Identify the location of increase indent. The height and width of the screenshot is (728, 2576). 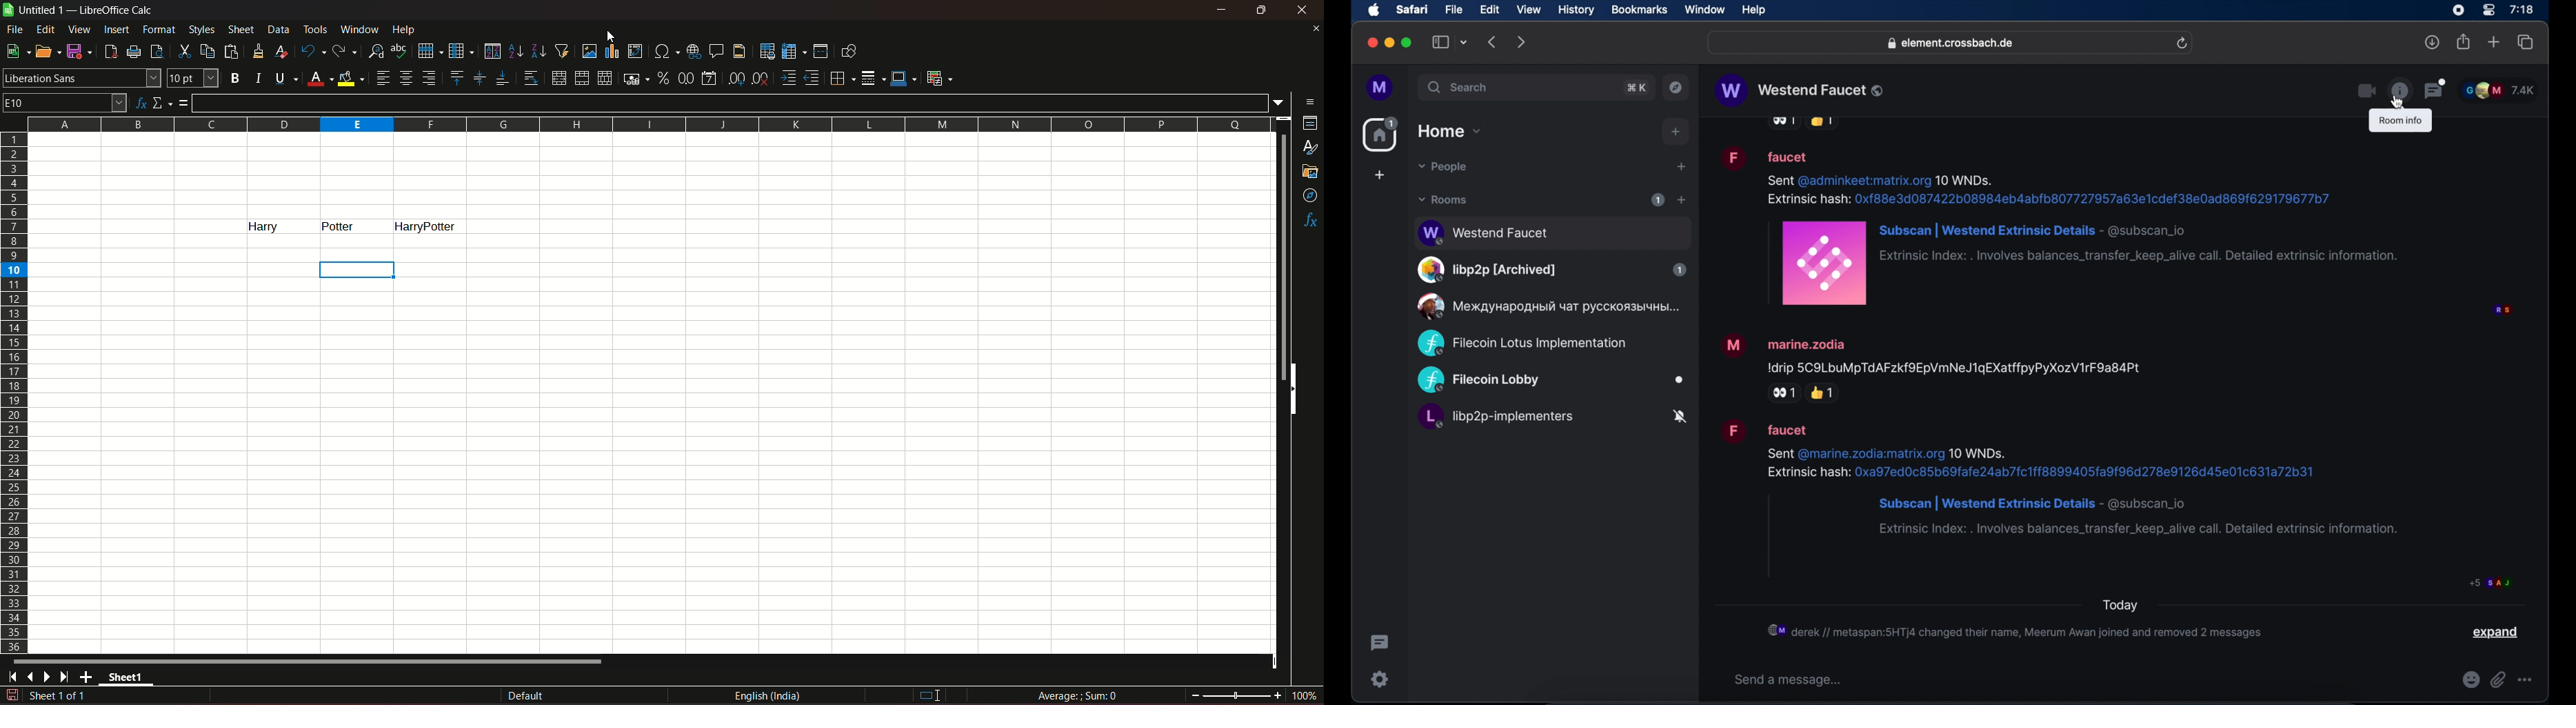
(787, 78).